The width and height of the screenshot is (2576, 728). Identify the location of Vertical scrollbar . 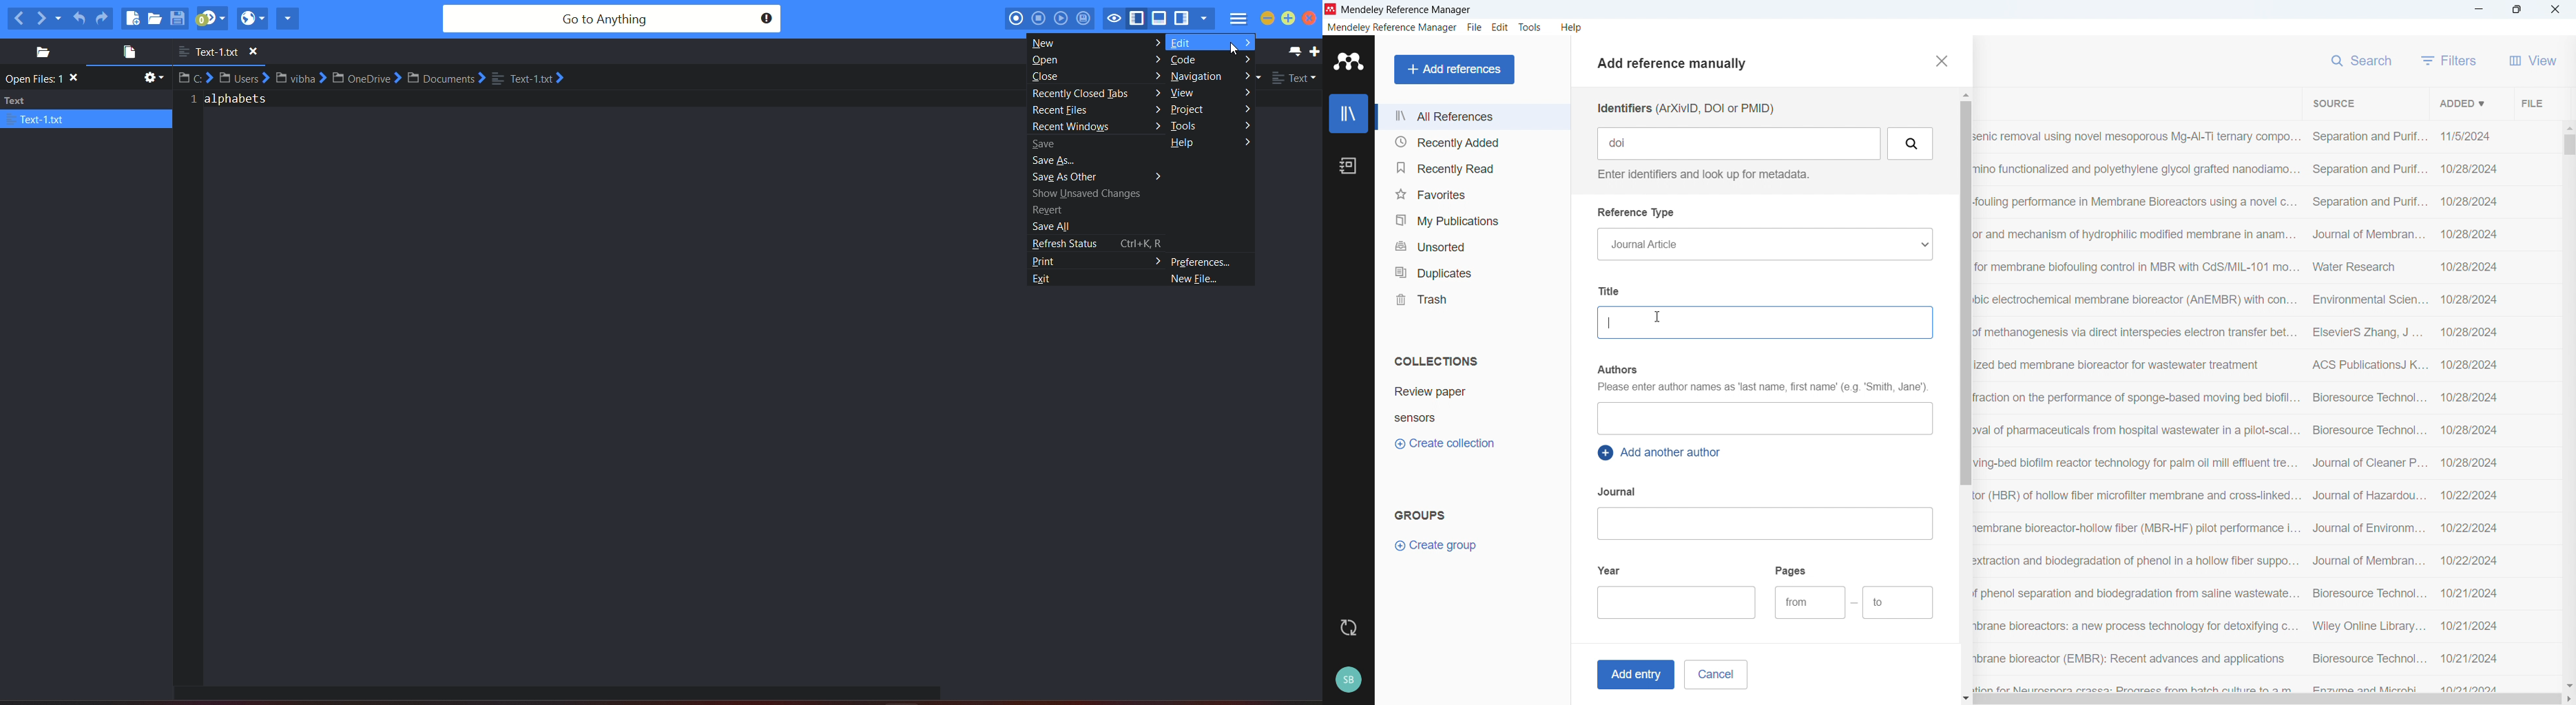
(2570, 145).